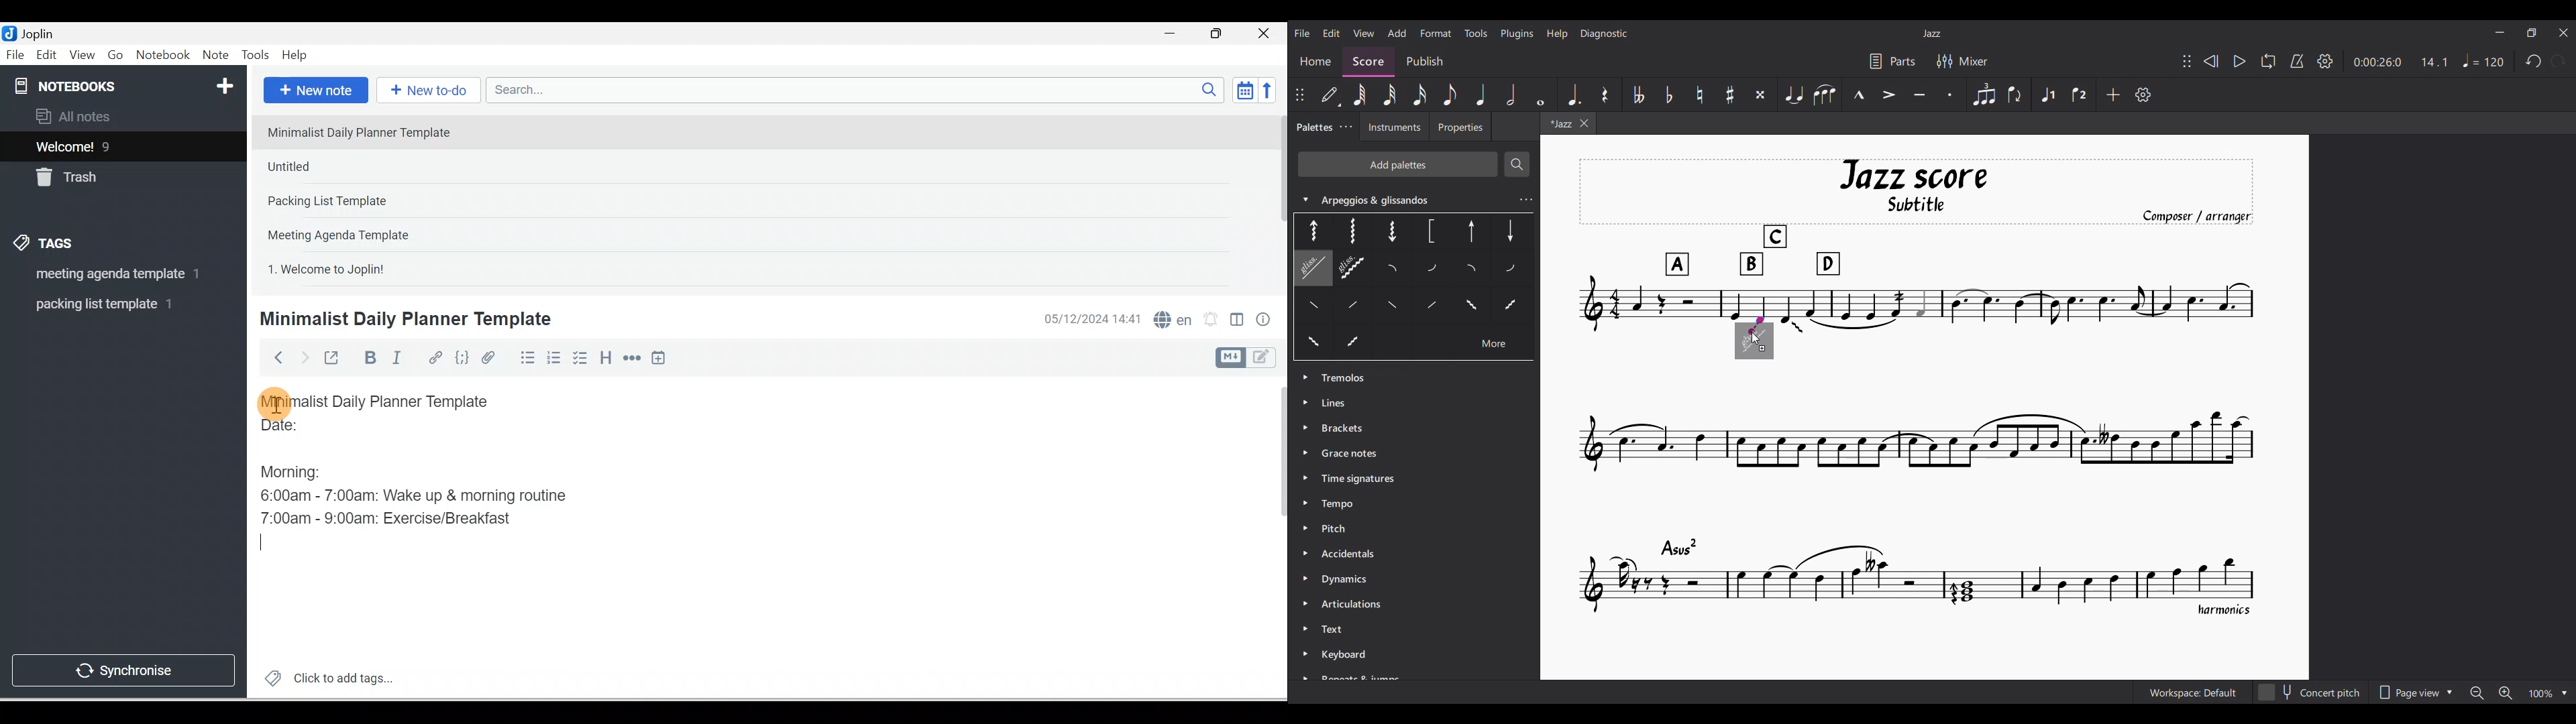 This screenshot has width=2576, height=728. I want to click on Joplin, so click(41, 32).